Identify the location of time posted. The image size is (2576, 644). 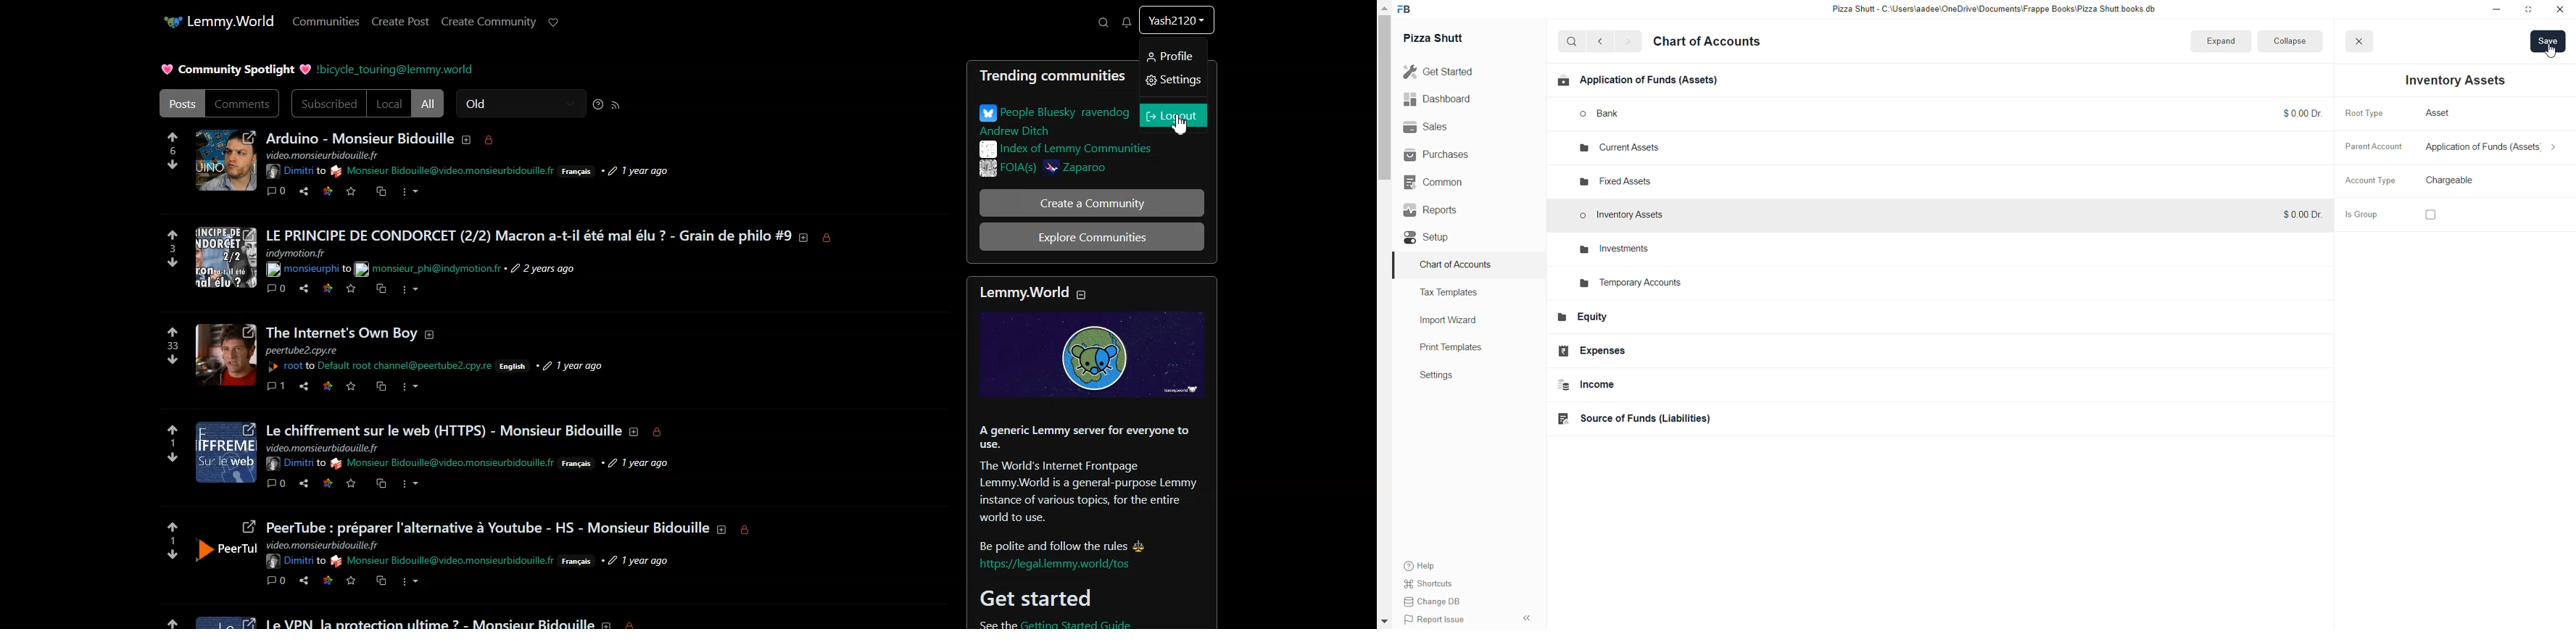
(639, 170).